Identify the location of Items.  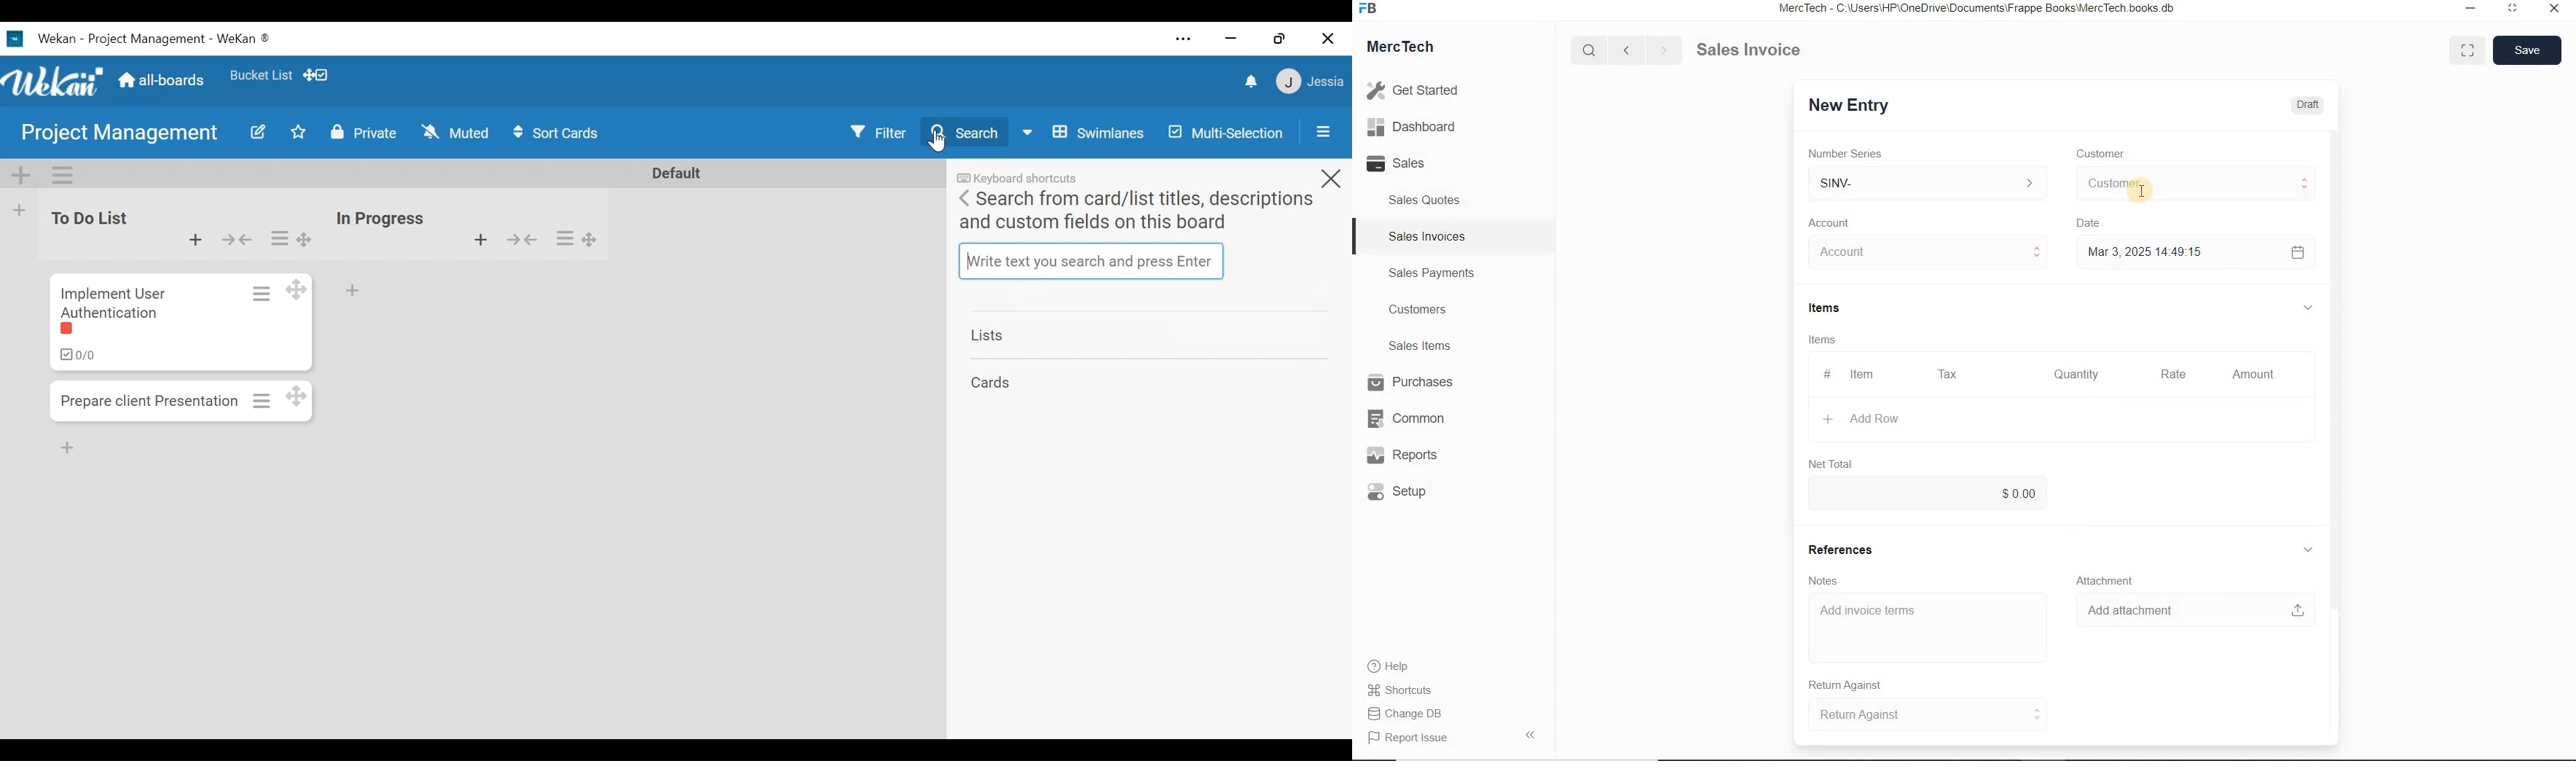
(1832, 309).